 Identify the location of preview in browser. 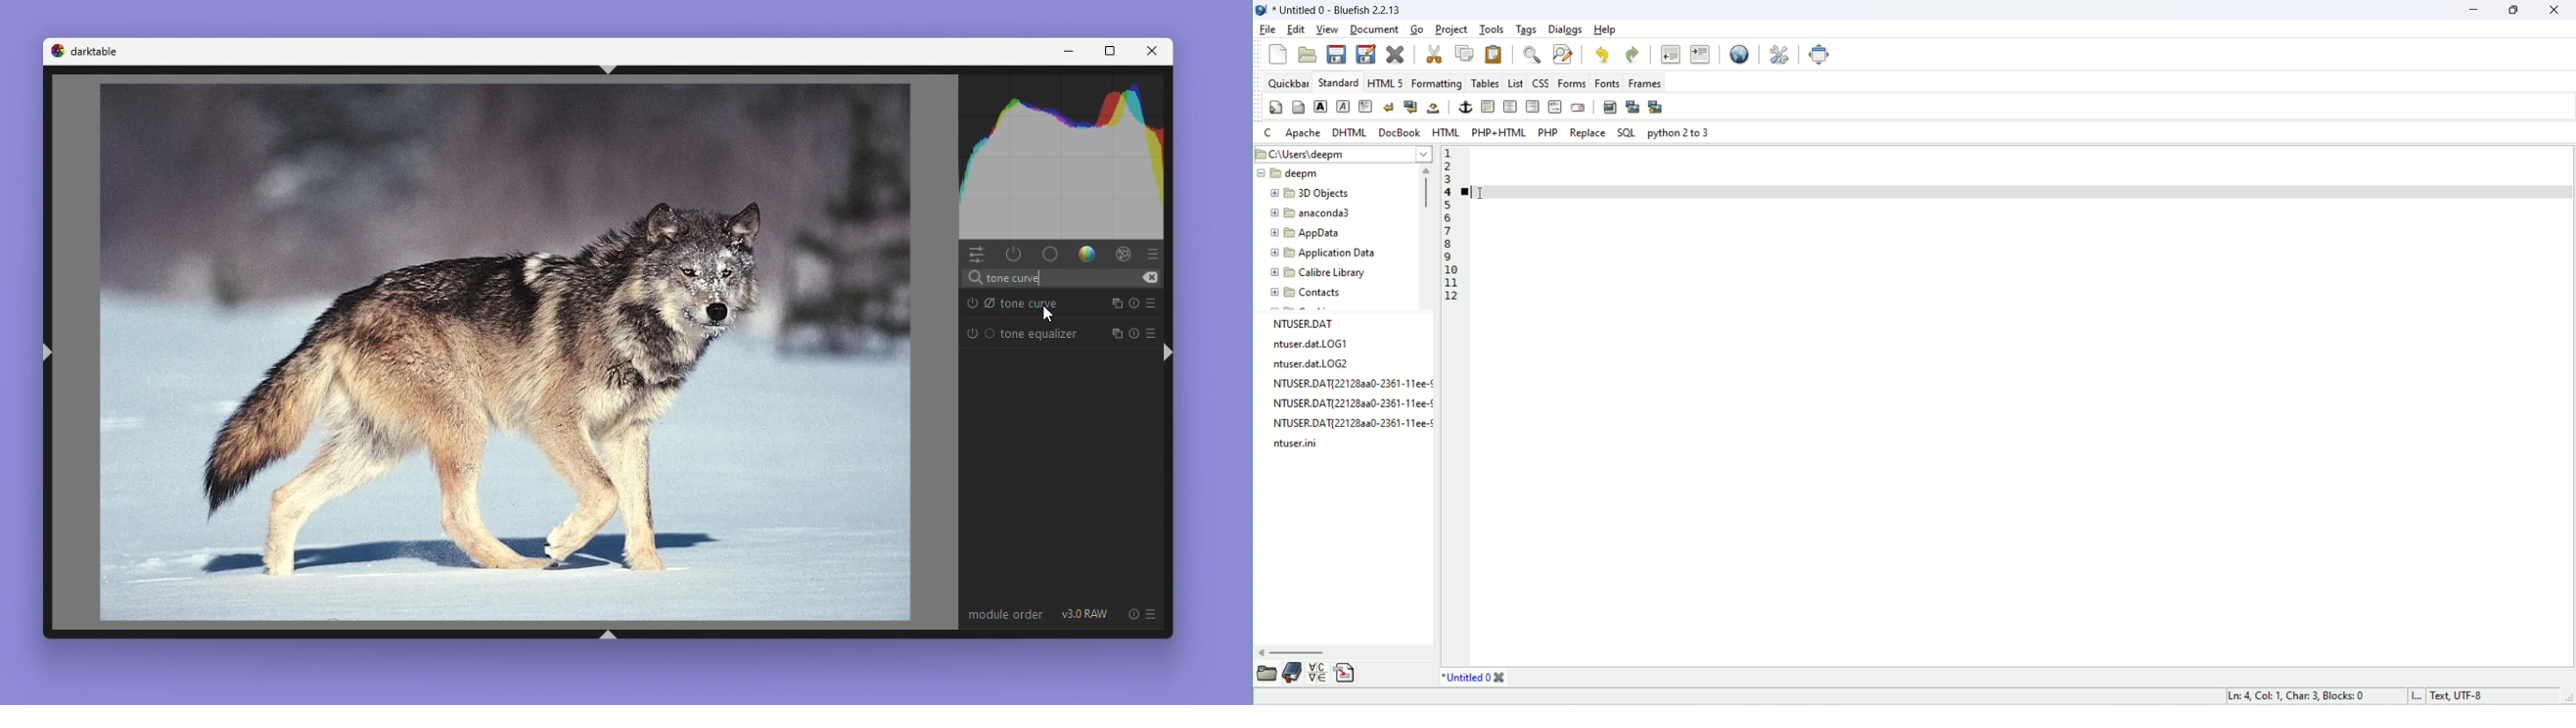
(1739, 54).